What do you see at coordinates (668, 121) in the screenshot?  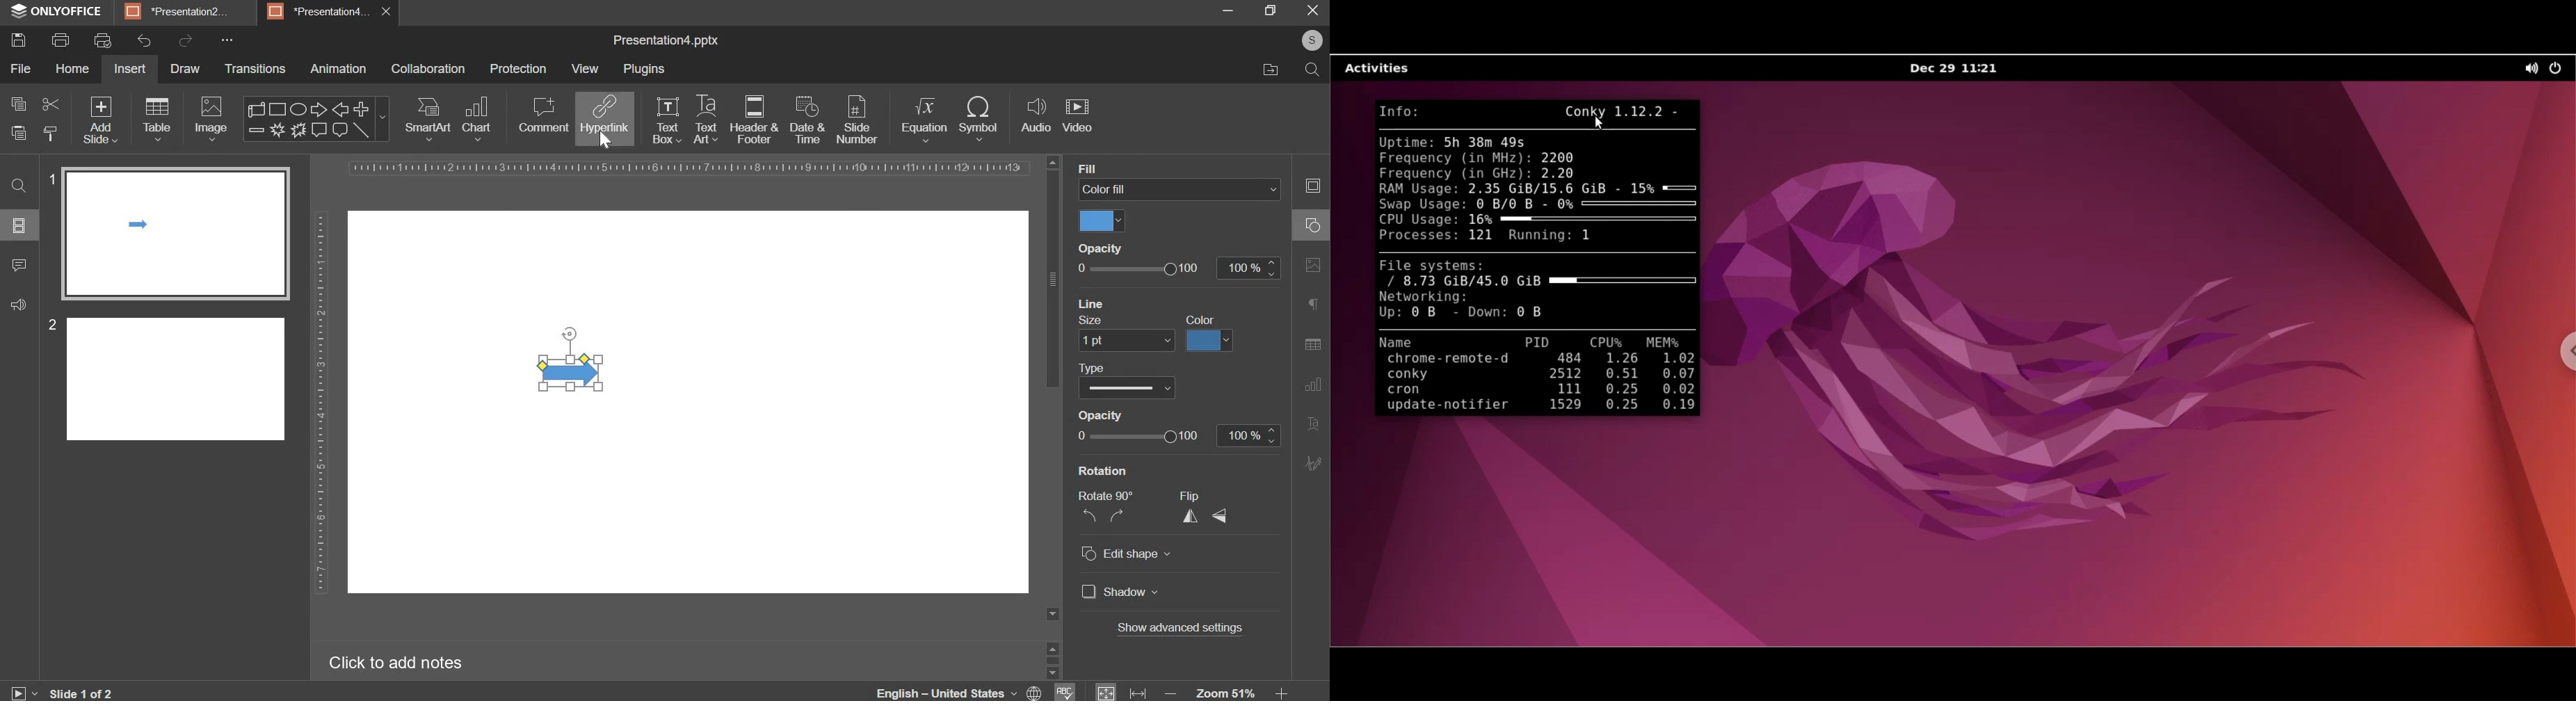 I see `text box` at bounding box center [668, 121].